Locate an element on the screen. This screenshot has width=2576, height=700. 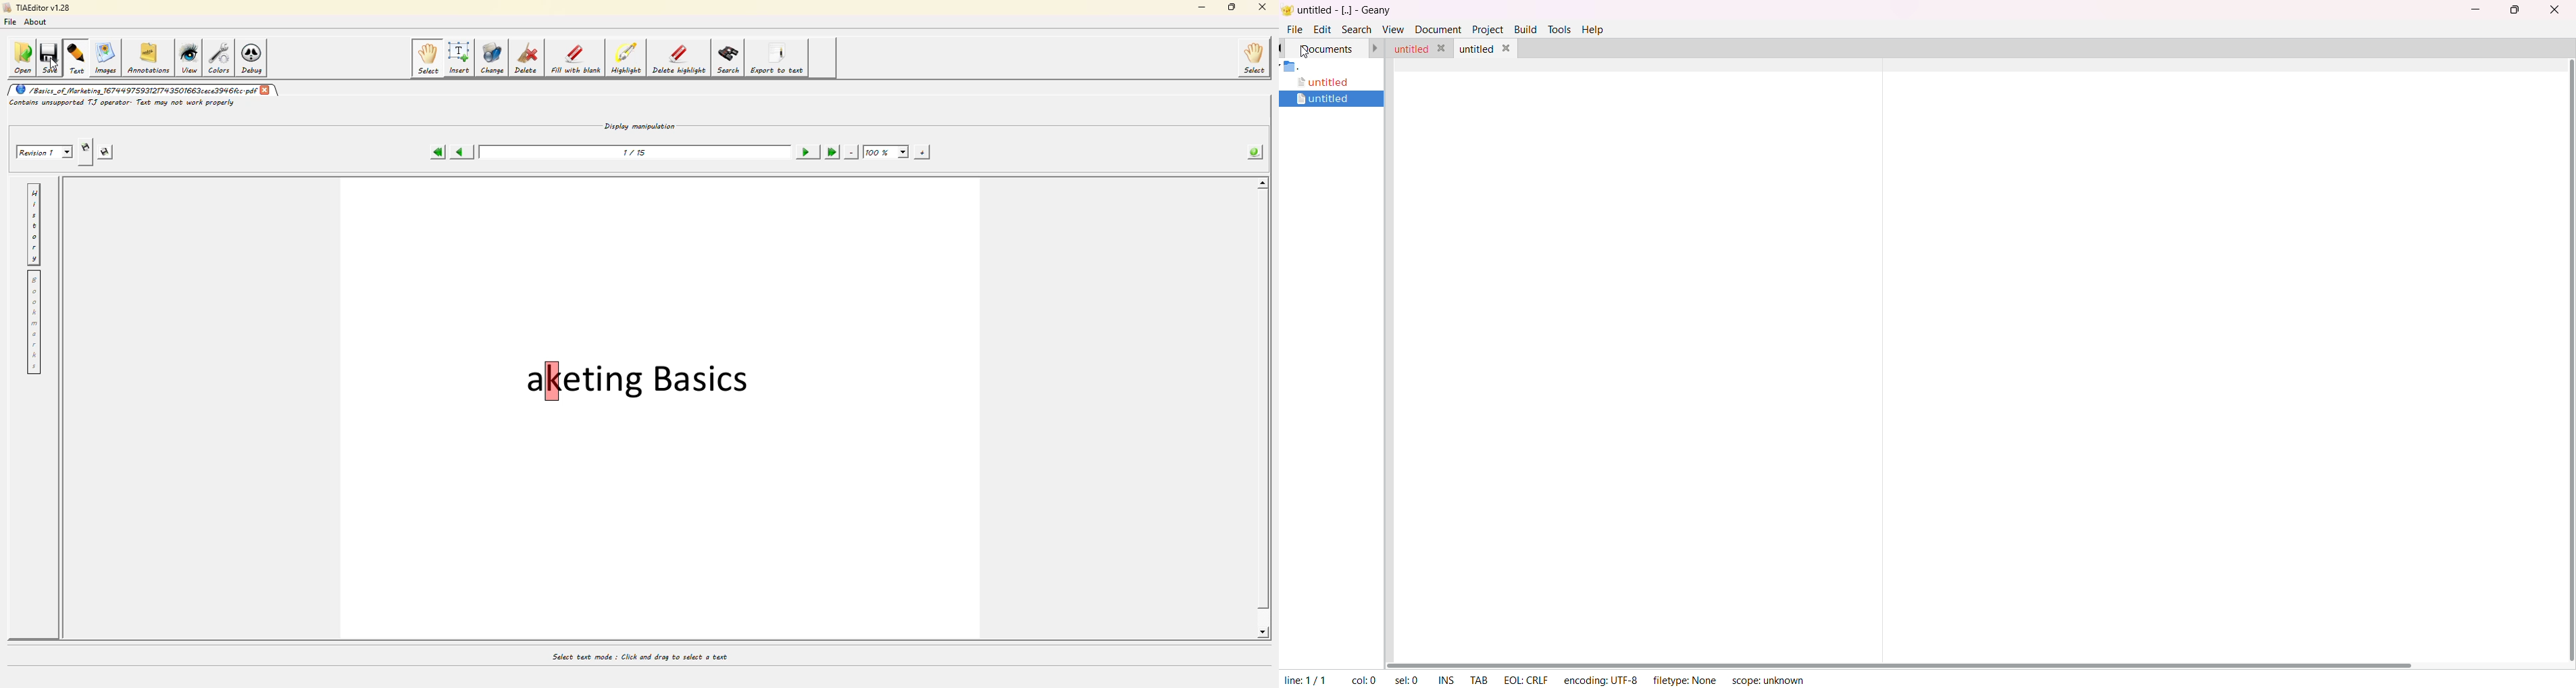
ins is located at coordinates (1448, 680).